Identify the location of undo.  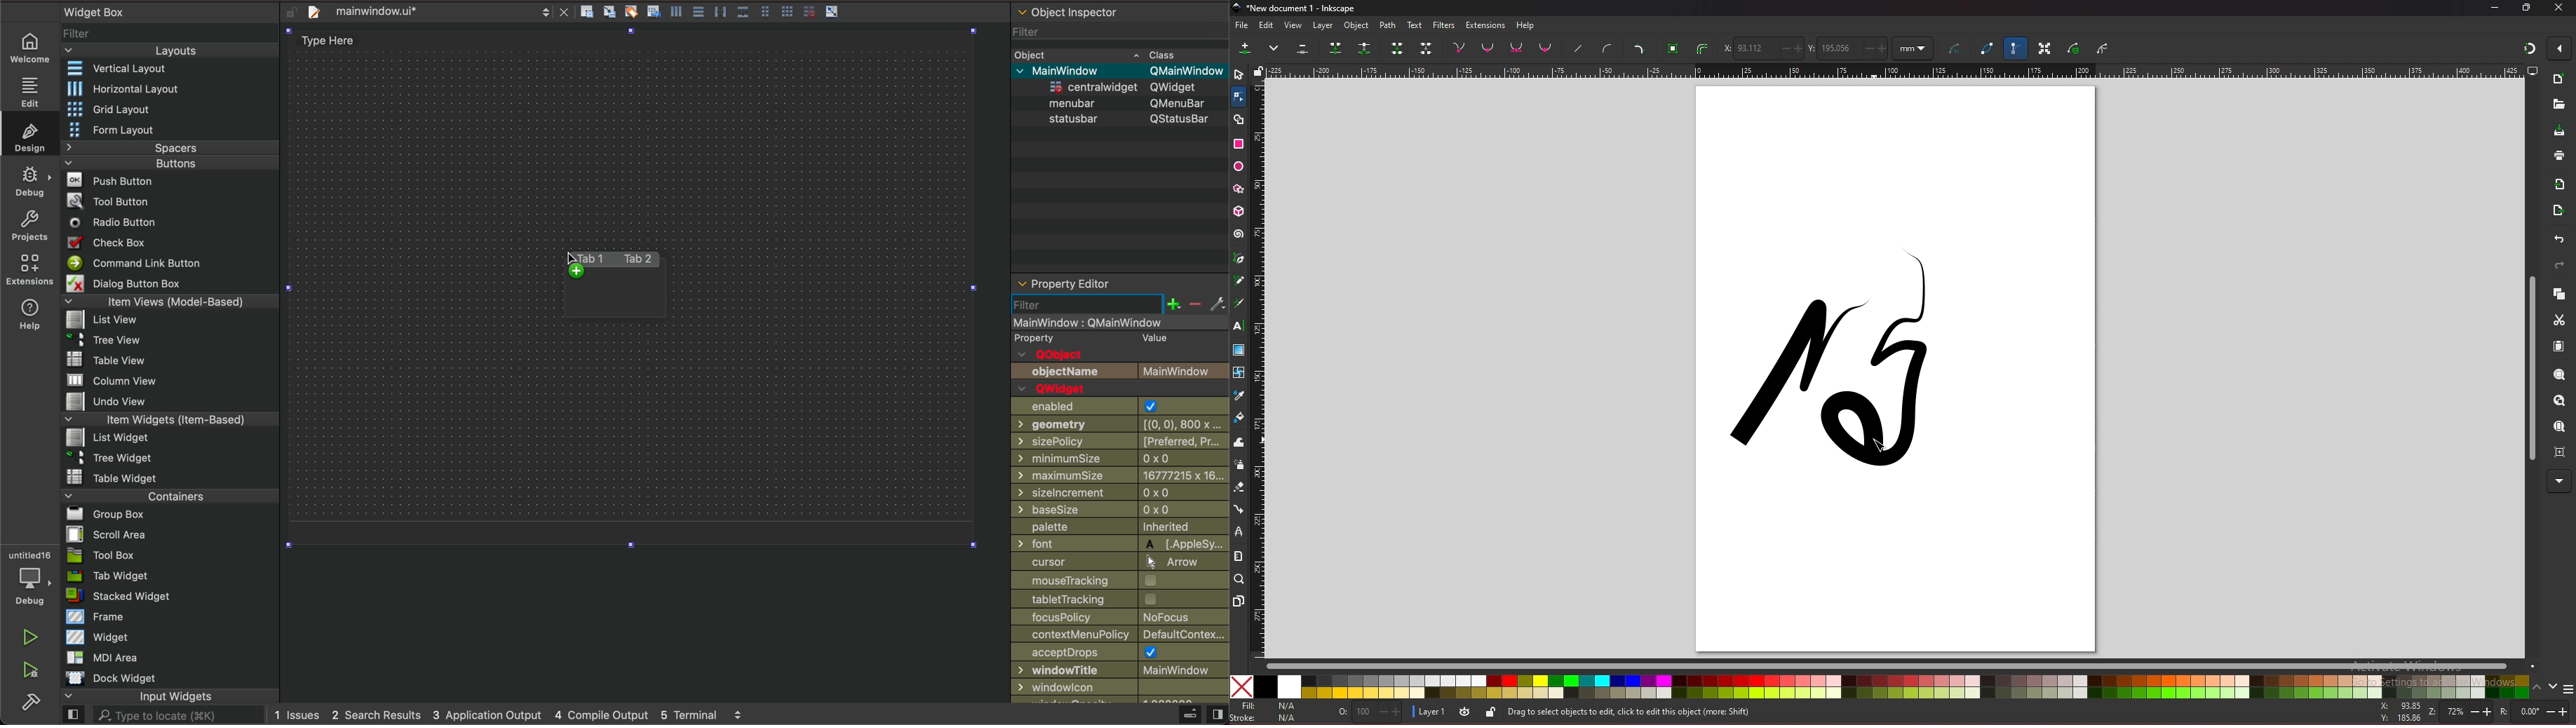
(2560, 239).